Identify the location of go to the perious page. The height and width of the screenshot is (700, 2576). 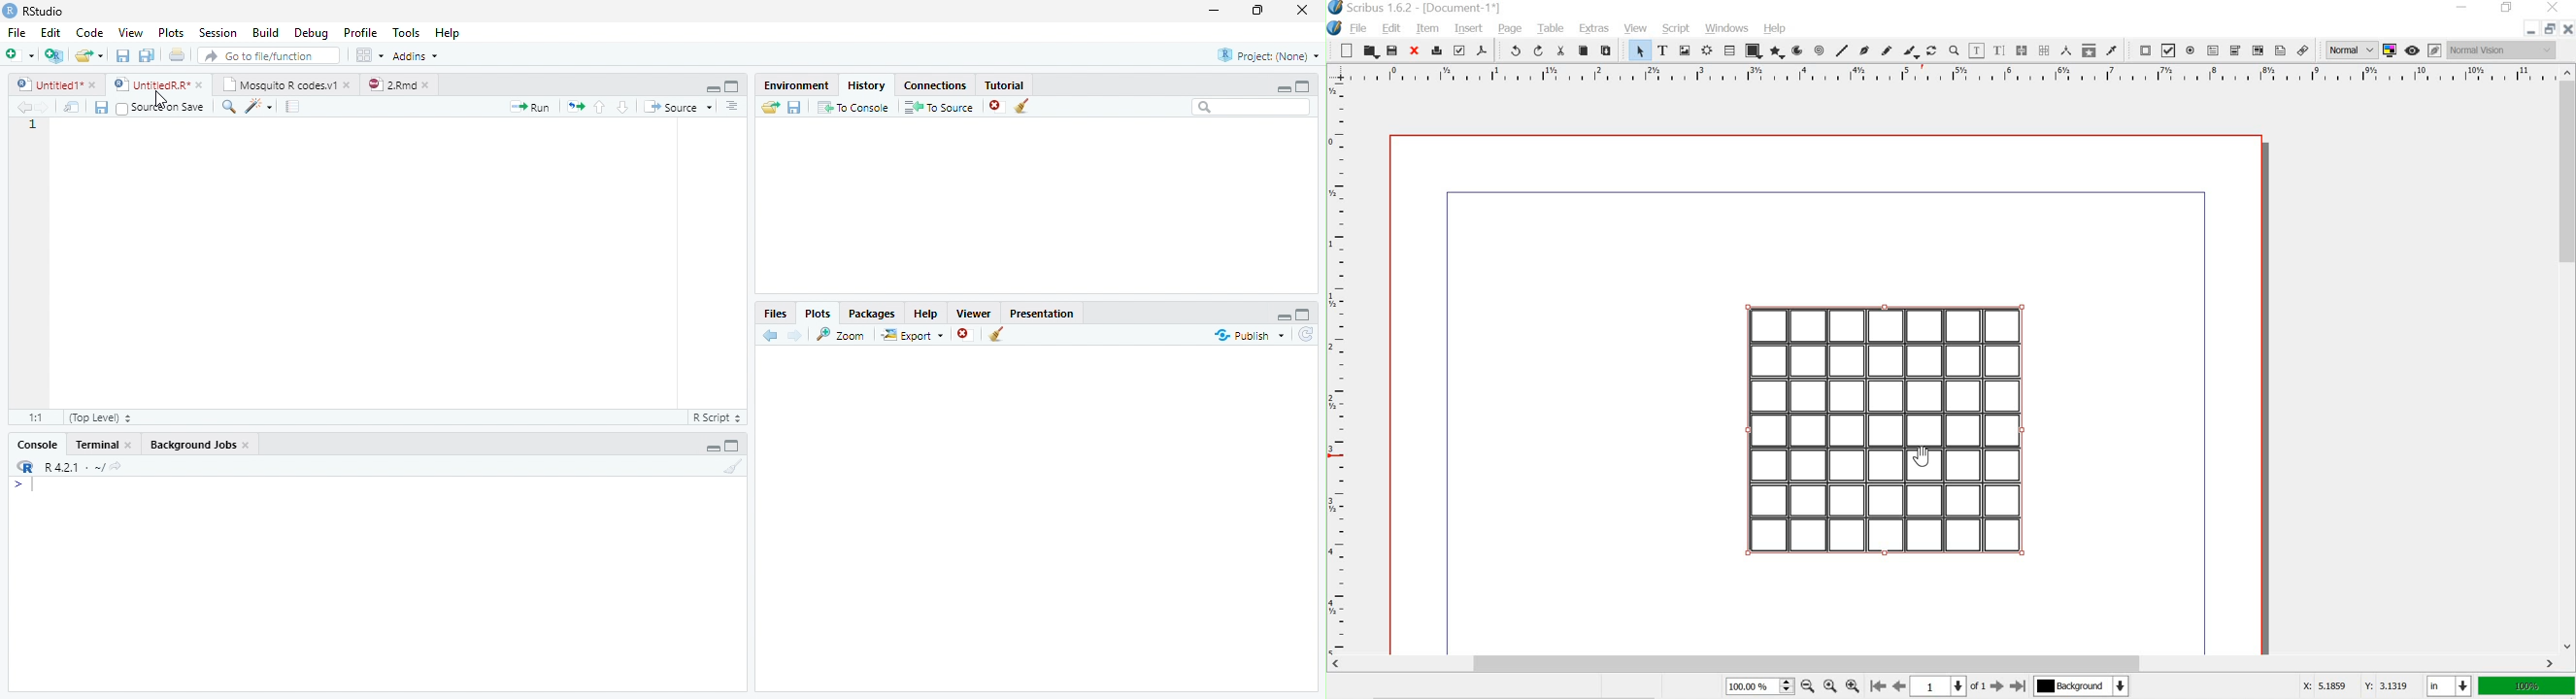
(1900, 685).